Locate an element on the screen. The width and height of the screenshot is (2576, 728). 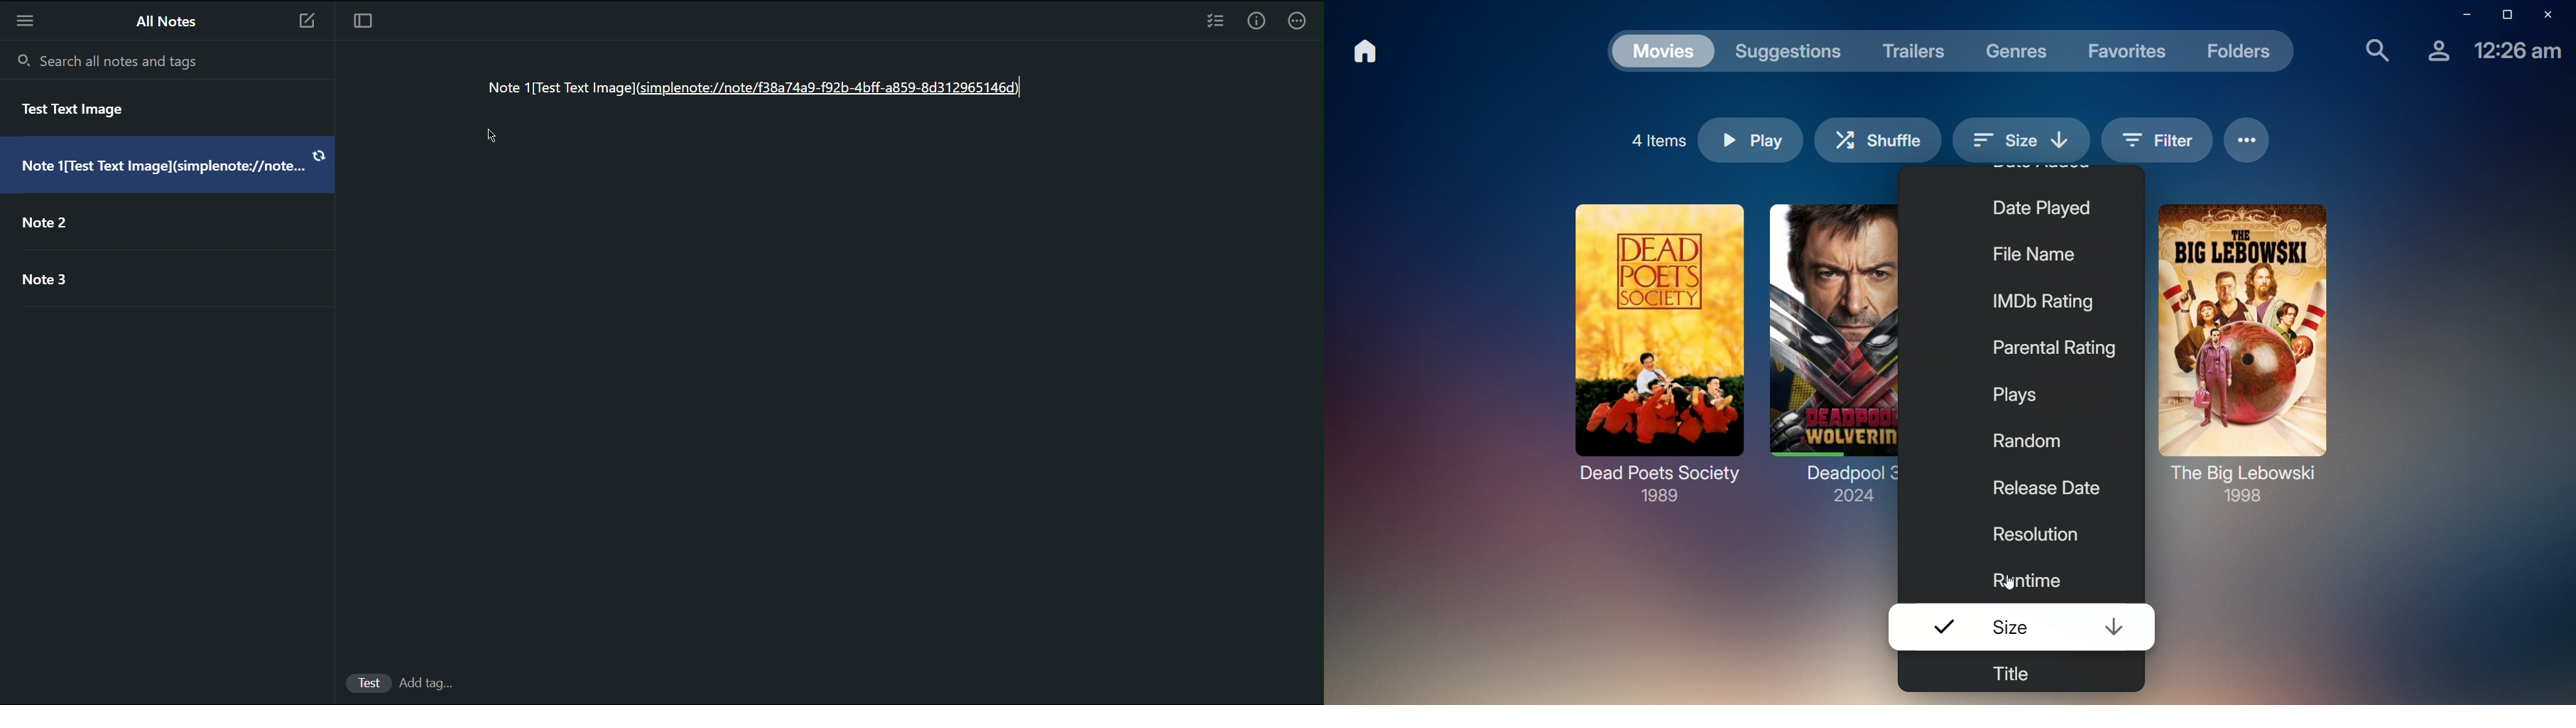
New Note is located at coordinates (305, 24).